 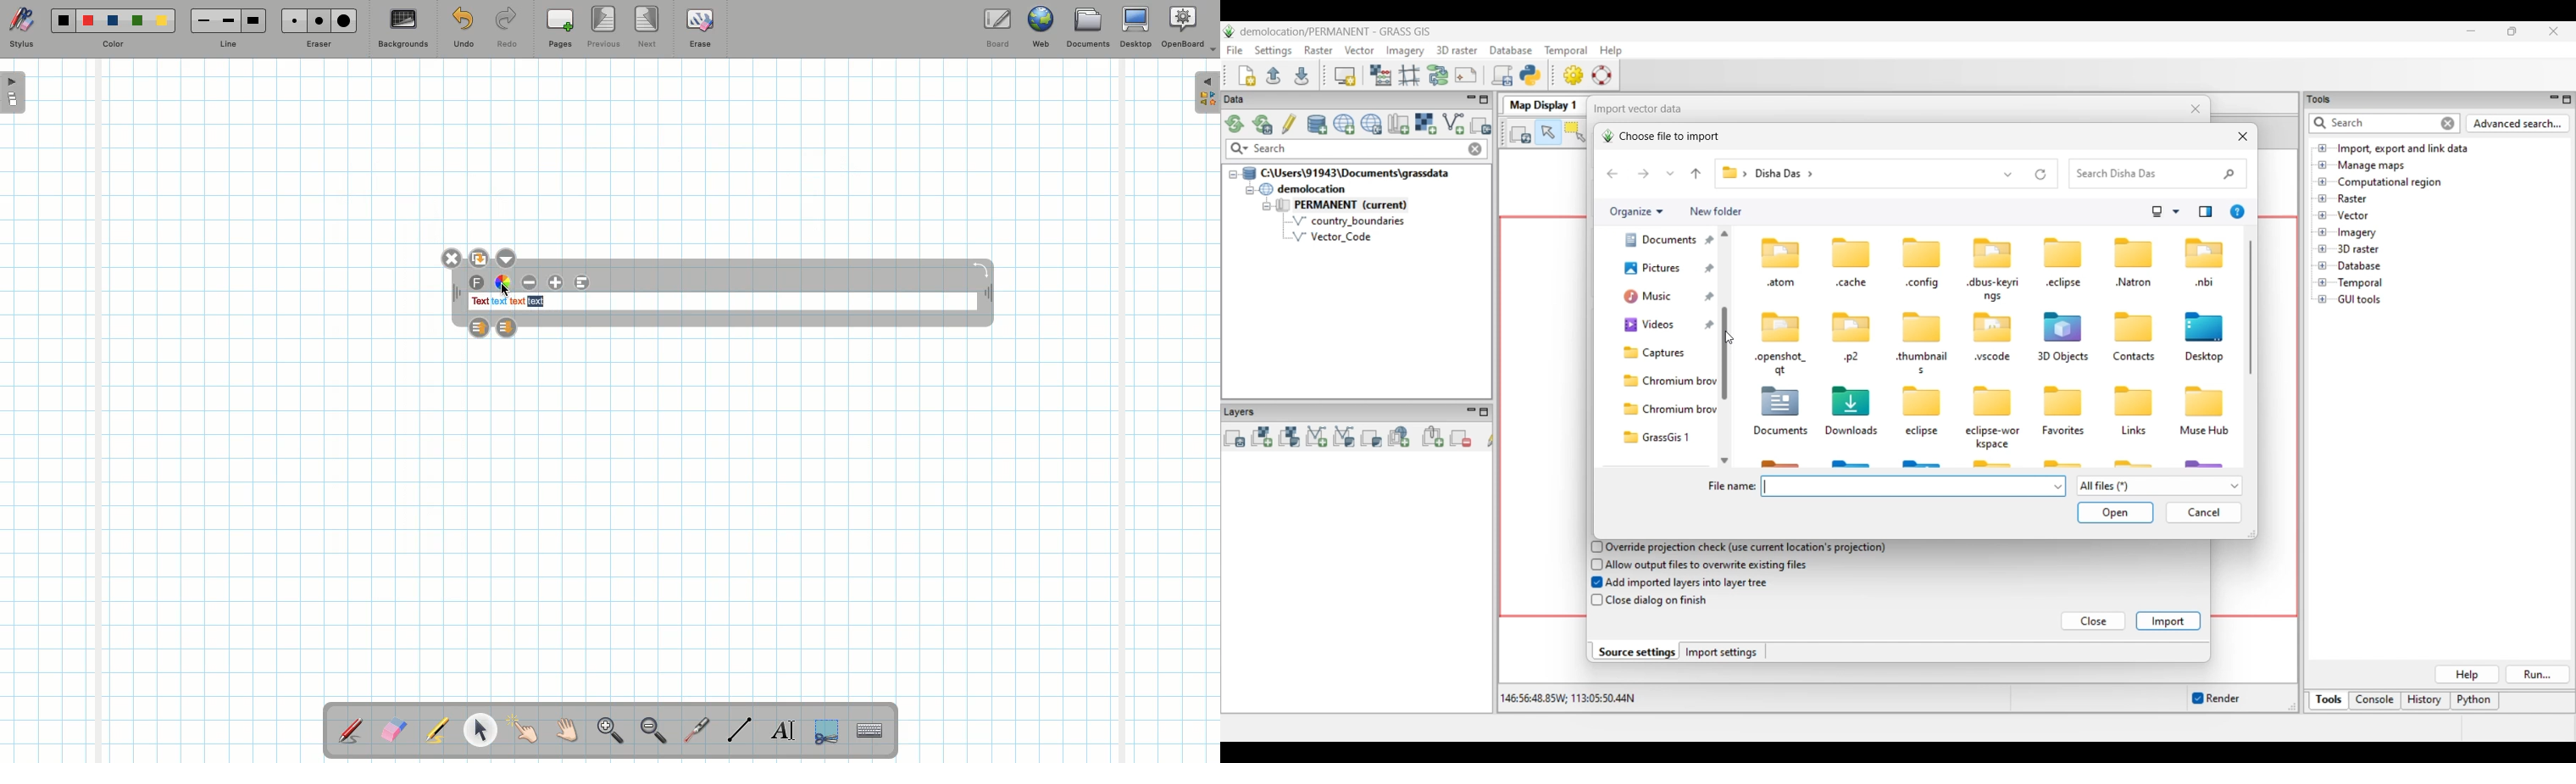 I want to click on Options, so click(x=510, y=257).